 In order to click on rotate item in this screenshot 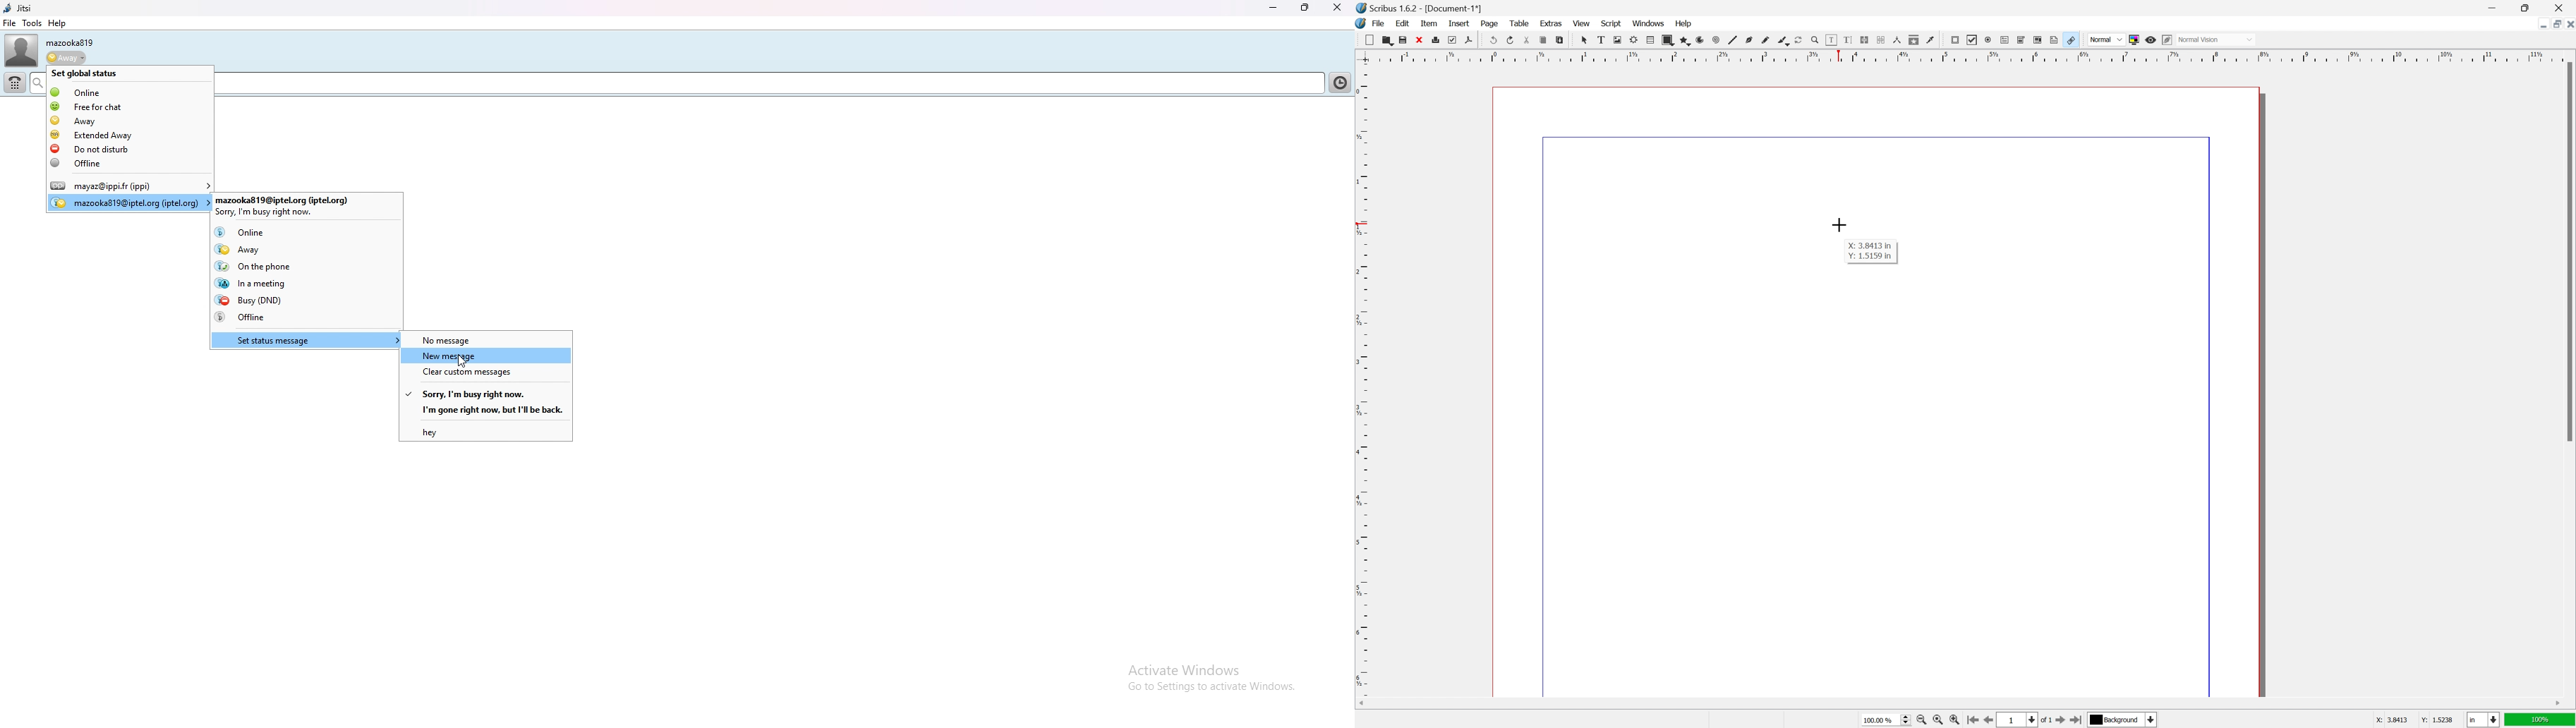, I will do `click(1799, 40)`.